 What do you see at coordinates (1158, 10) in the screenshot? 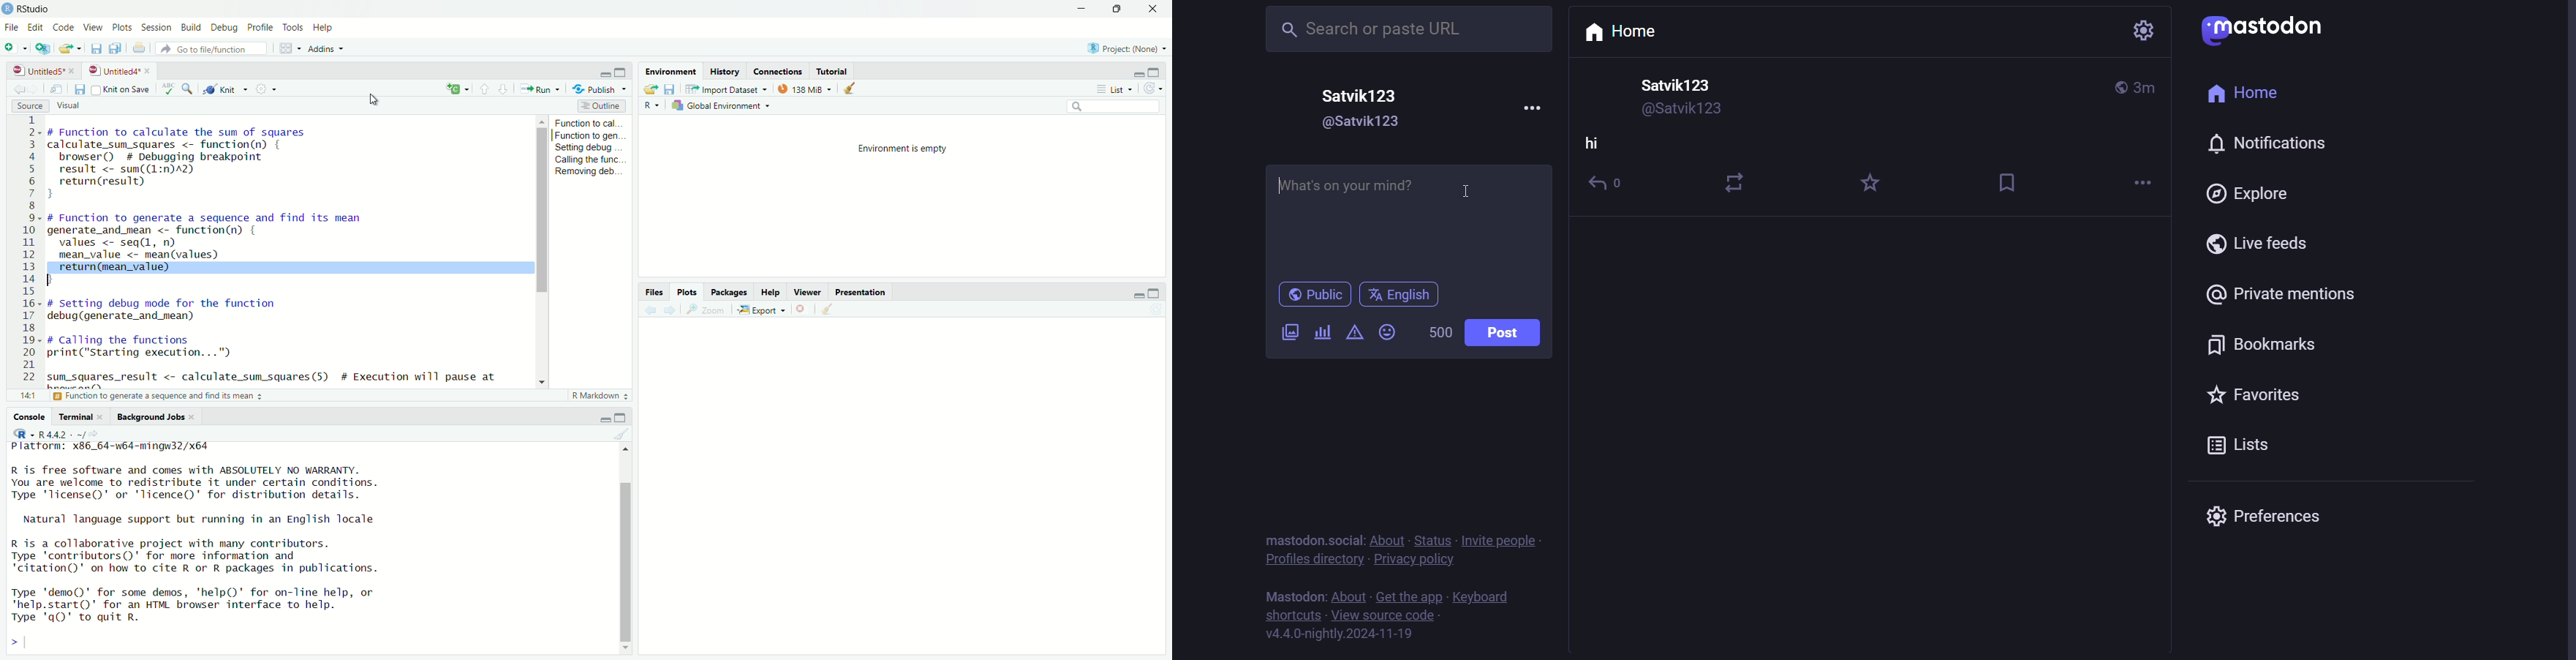
I see `close` at bounding box center [1158, 10].